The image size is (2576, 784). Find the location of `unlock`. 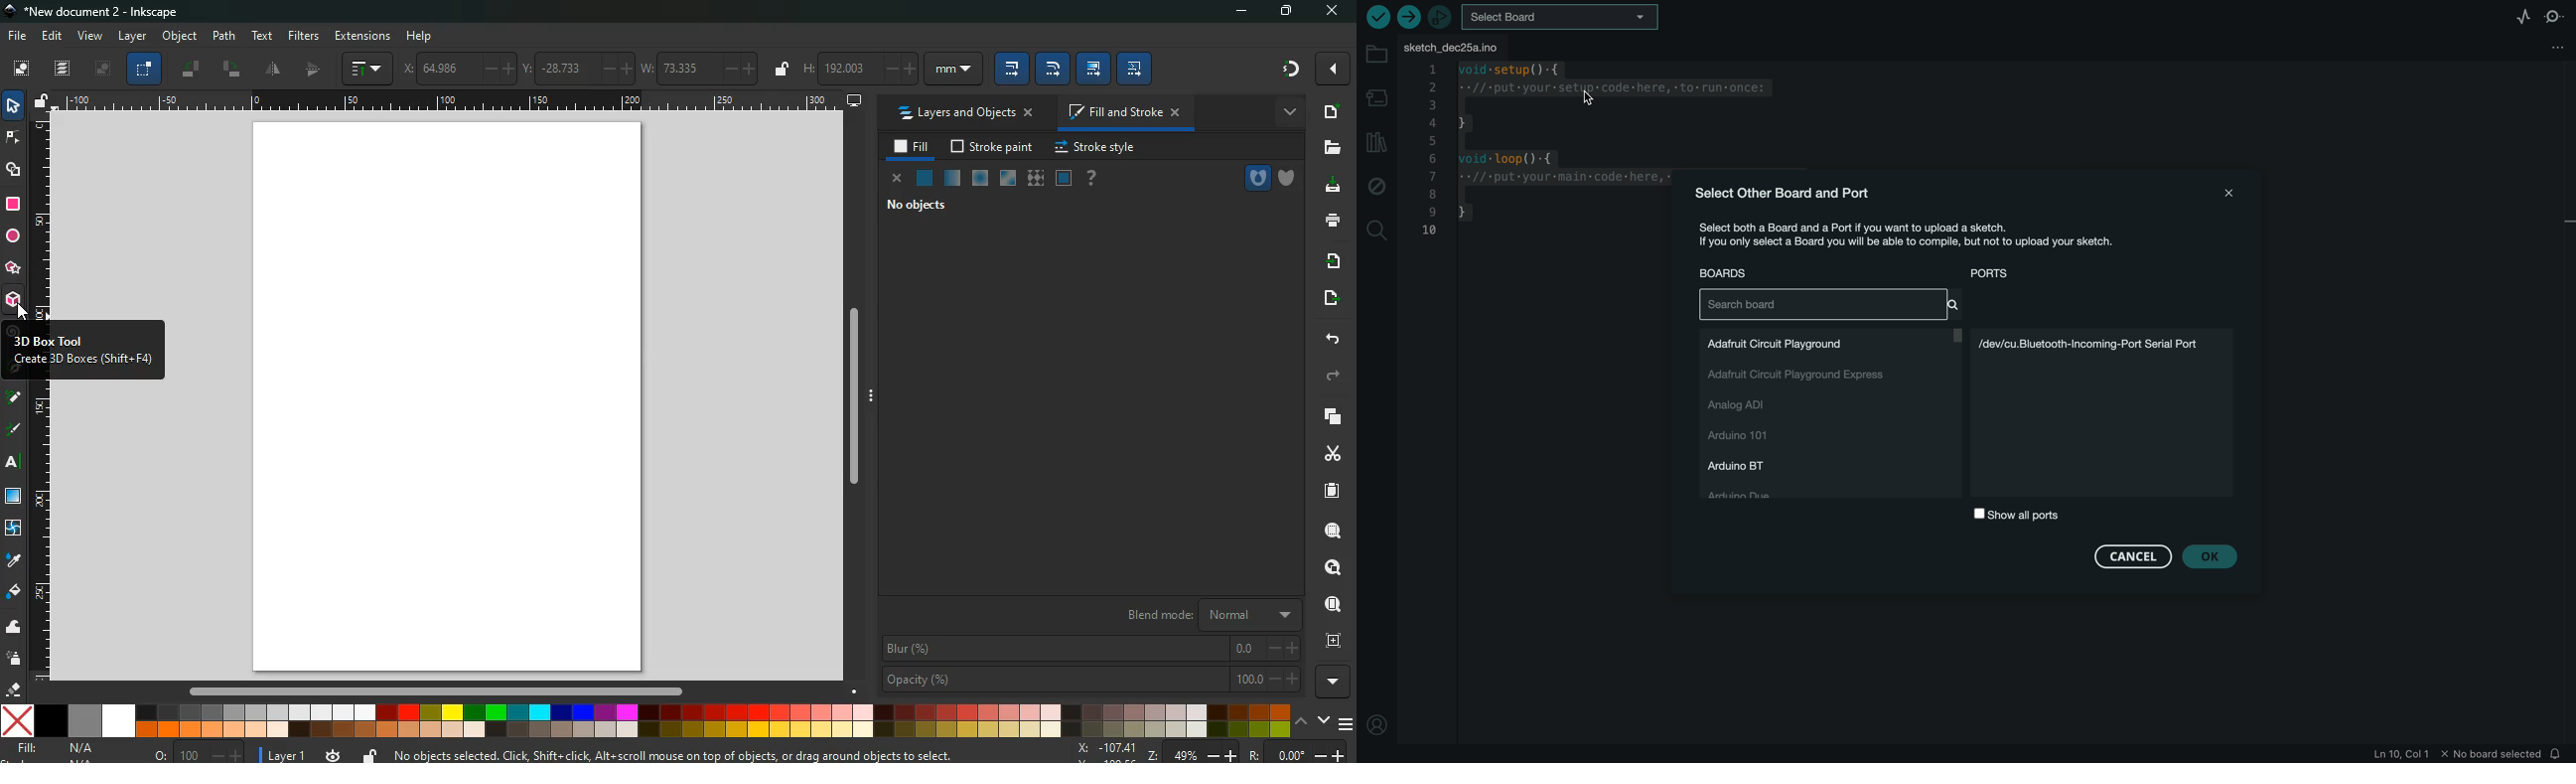

unlock is located at coordinates (782, 72).